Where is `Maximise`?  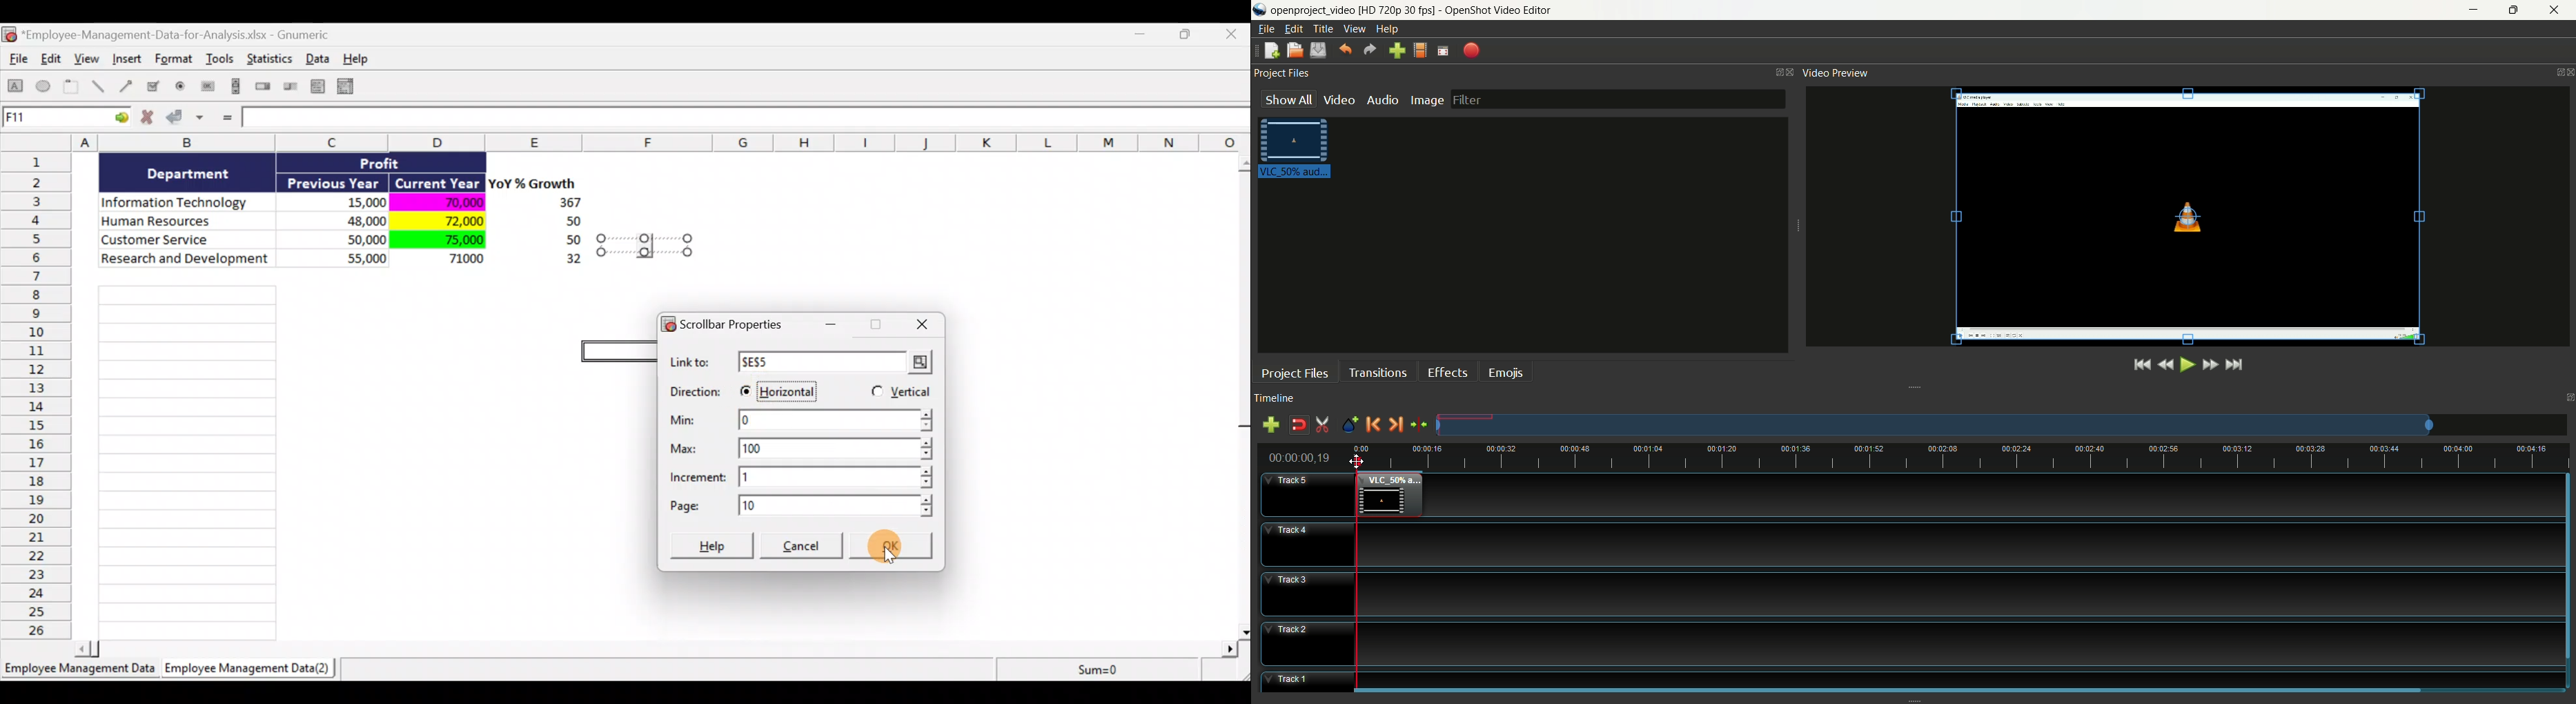 Maximise is located at coordinates (1192, 33).